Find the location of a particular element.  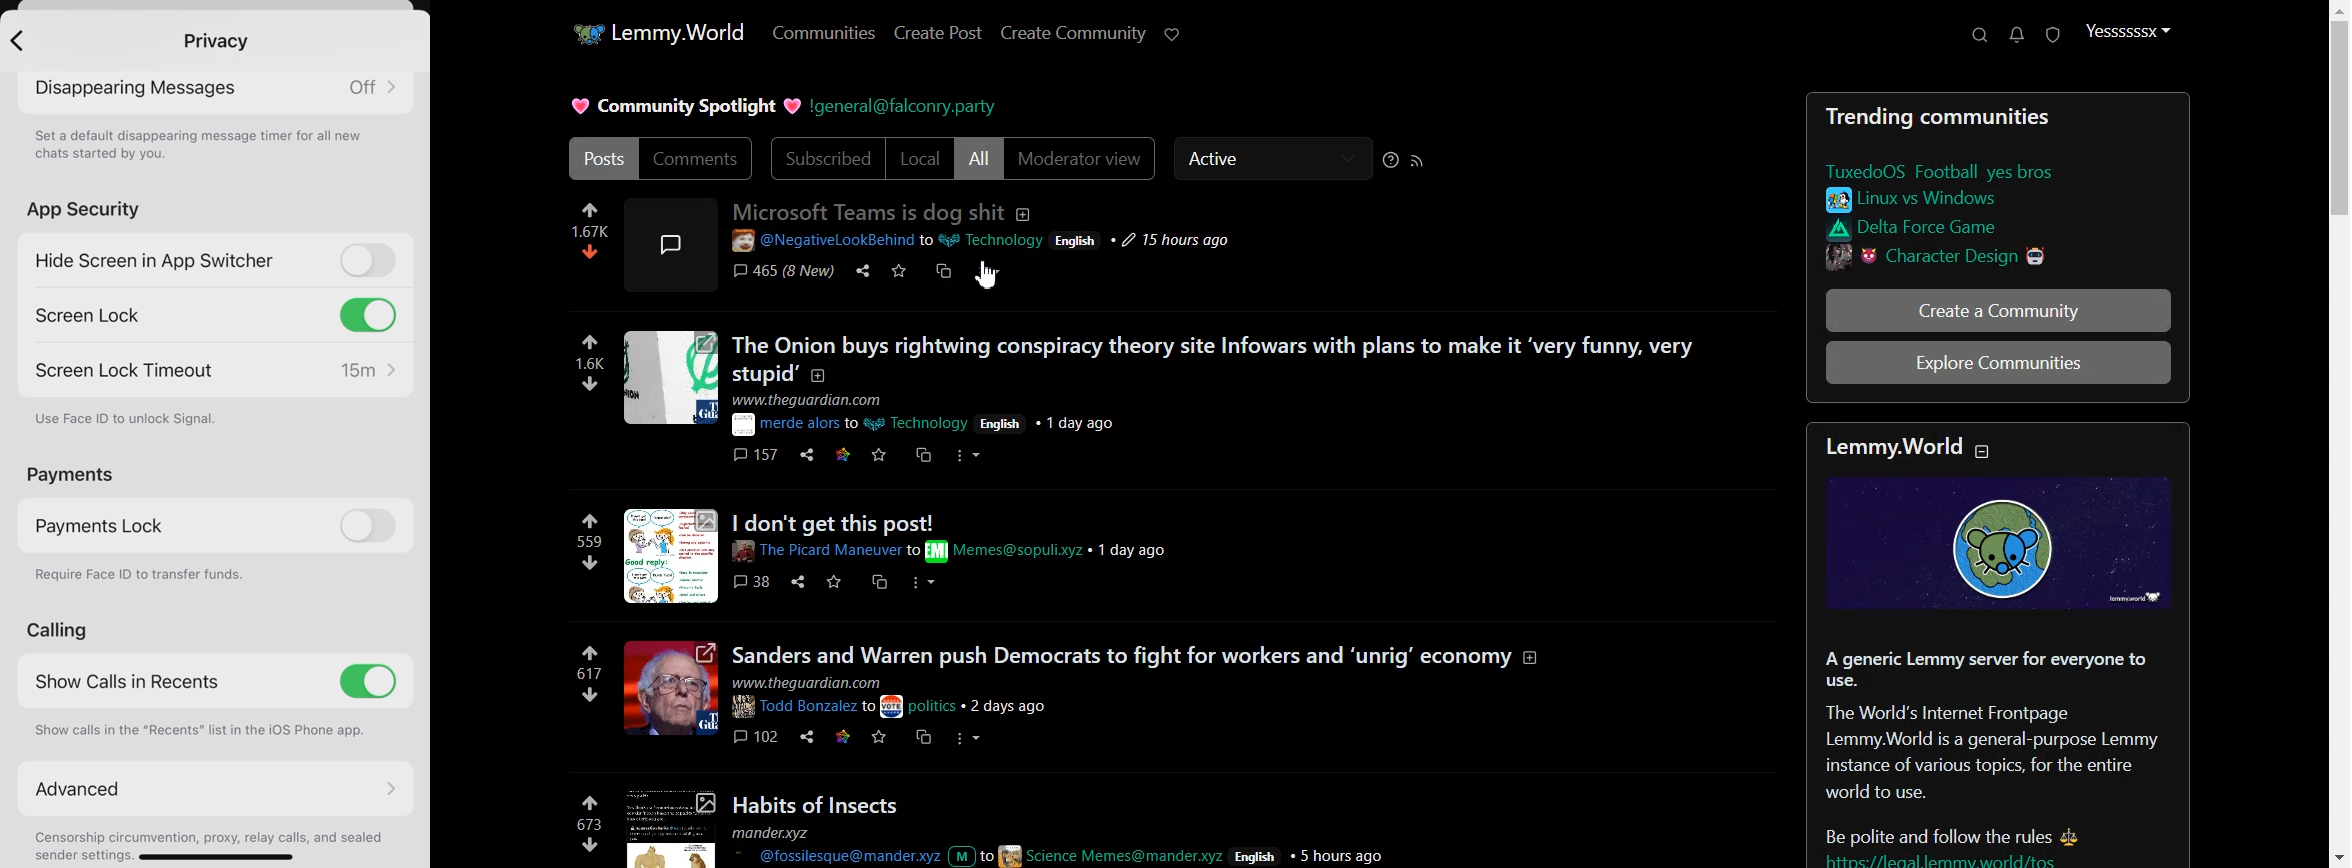

save is located at coordinates (882, 737).